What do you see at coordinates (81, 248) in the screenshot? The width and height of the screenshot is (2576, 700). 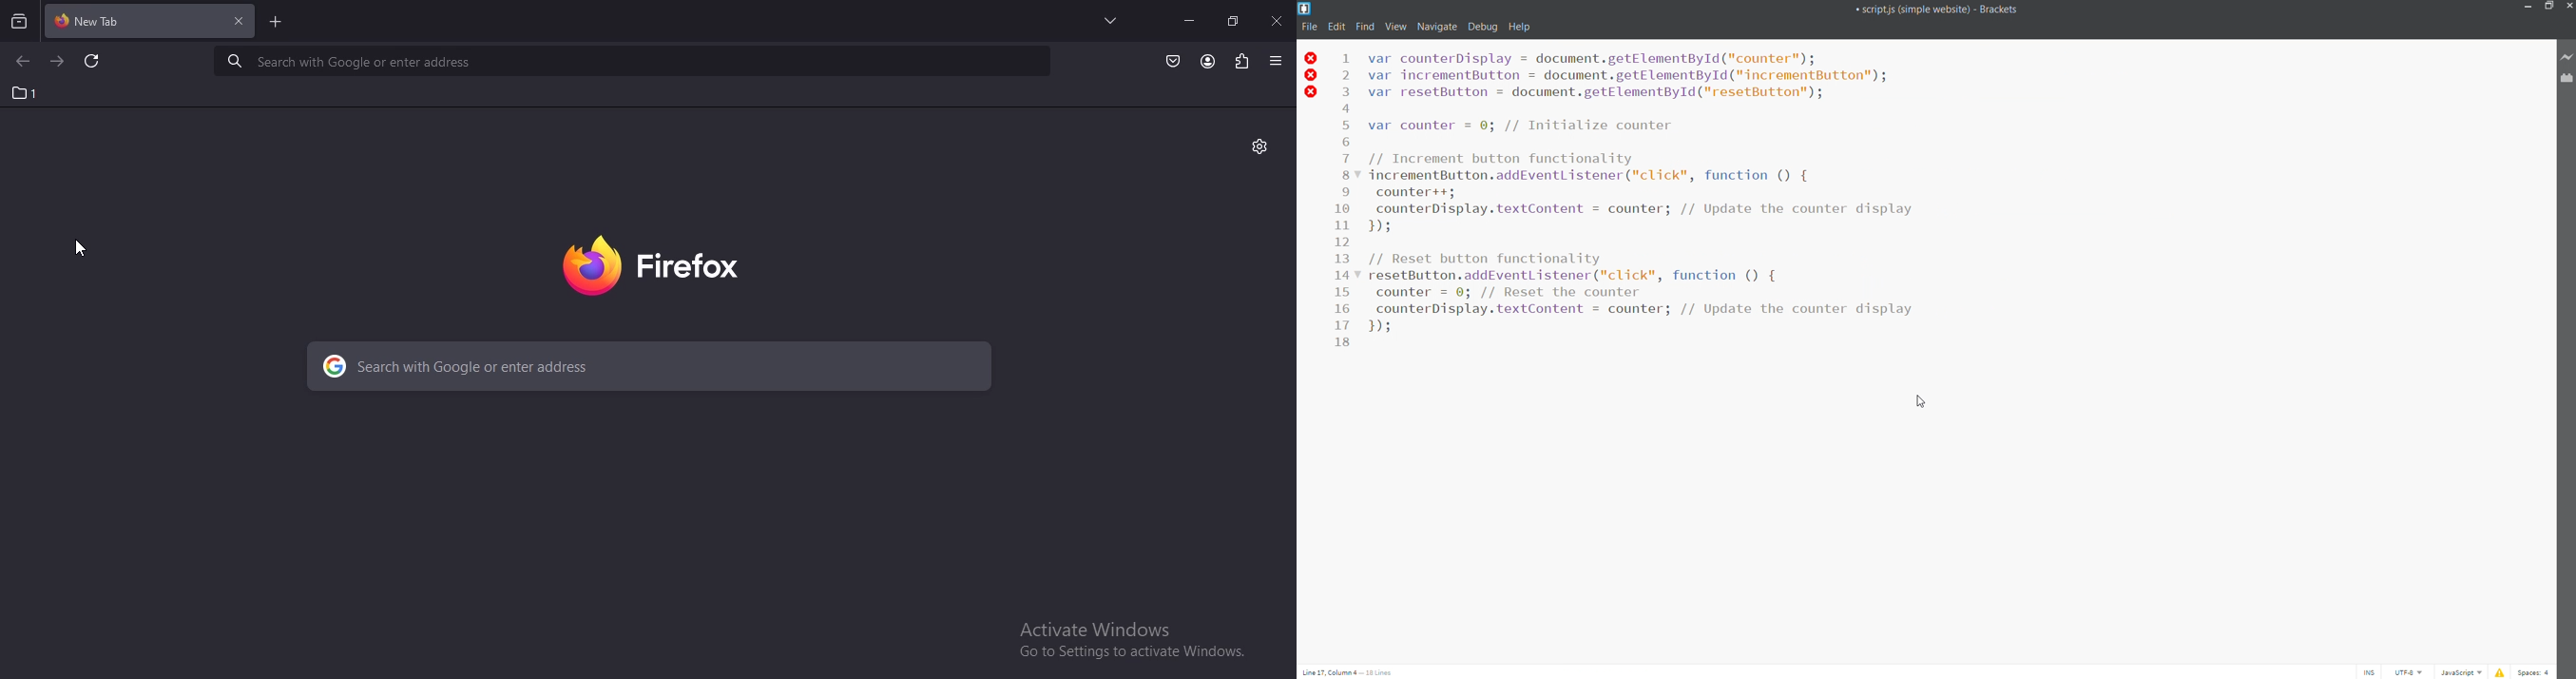 I see `cursor` at bounding box center [81, 248].